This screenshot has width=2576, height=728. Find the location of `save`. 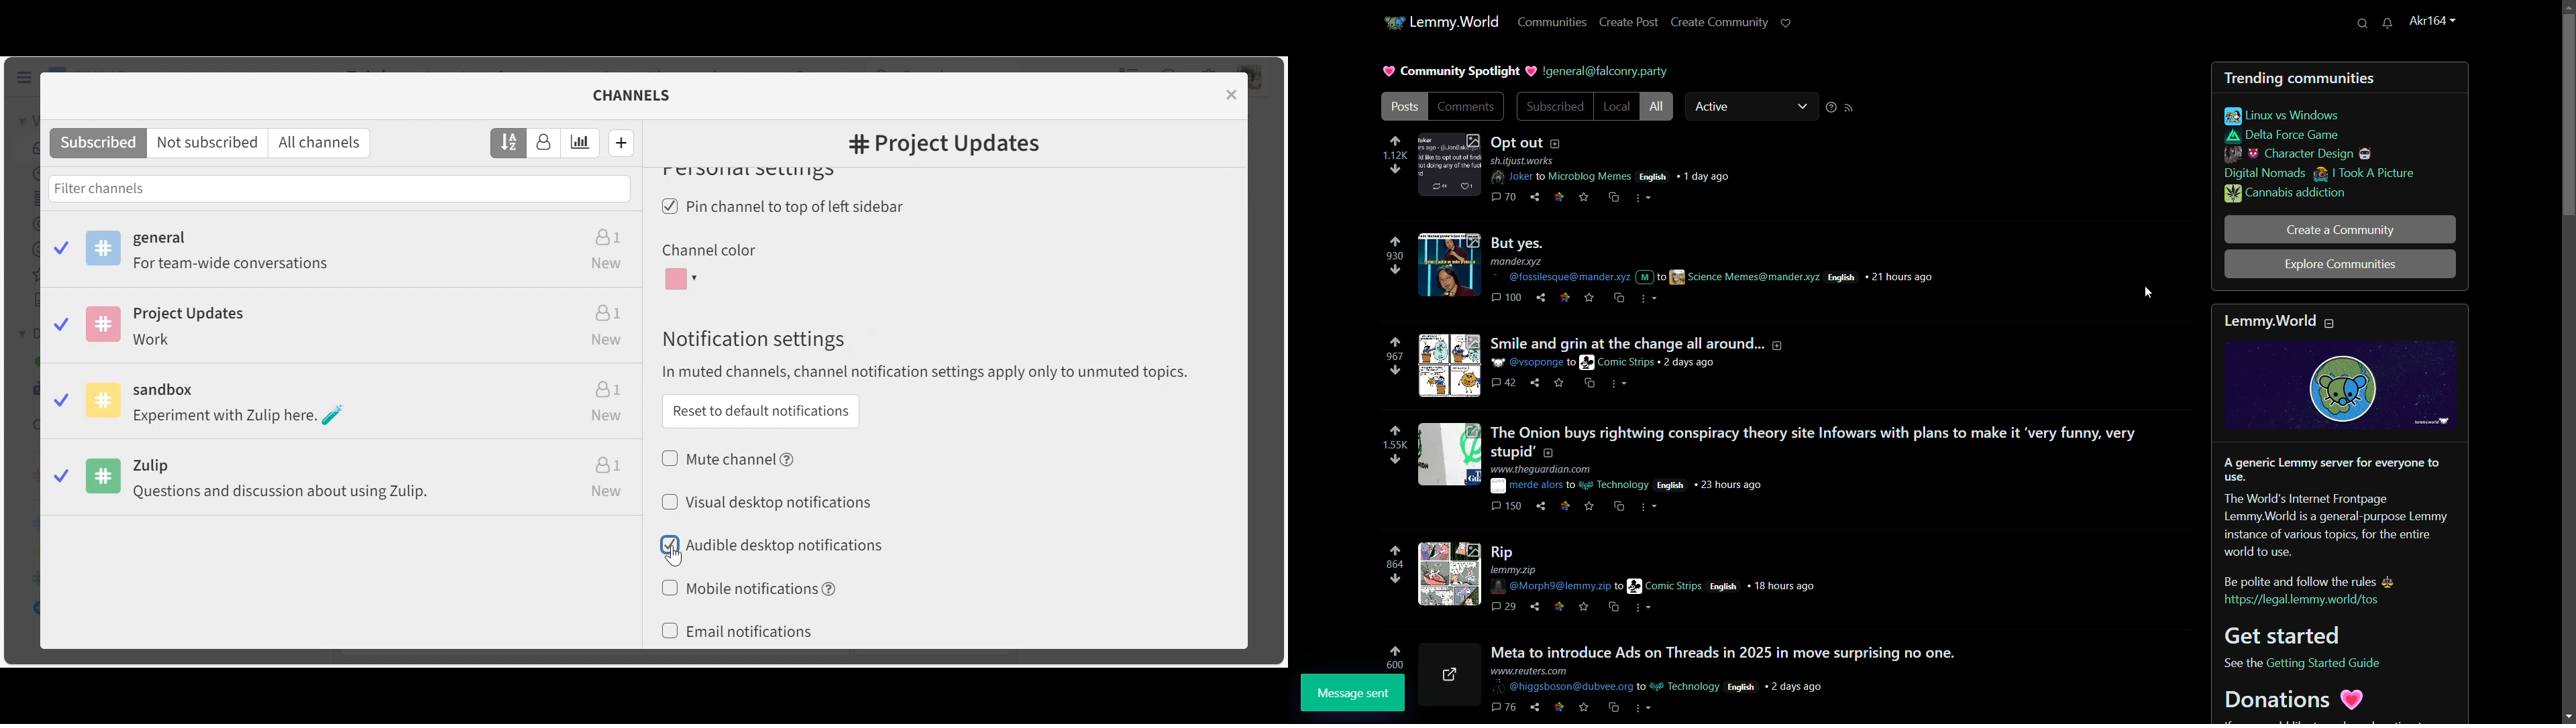

save is located at coordinates (1593, 504).